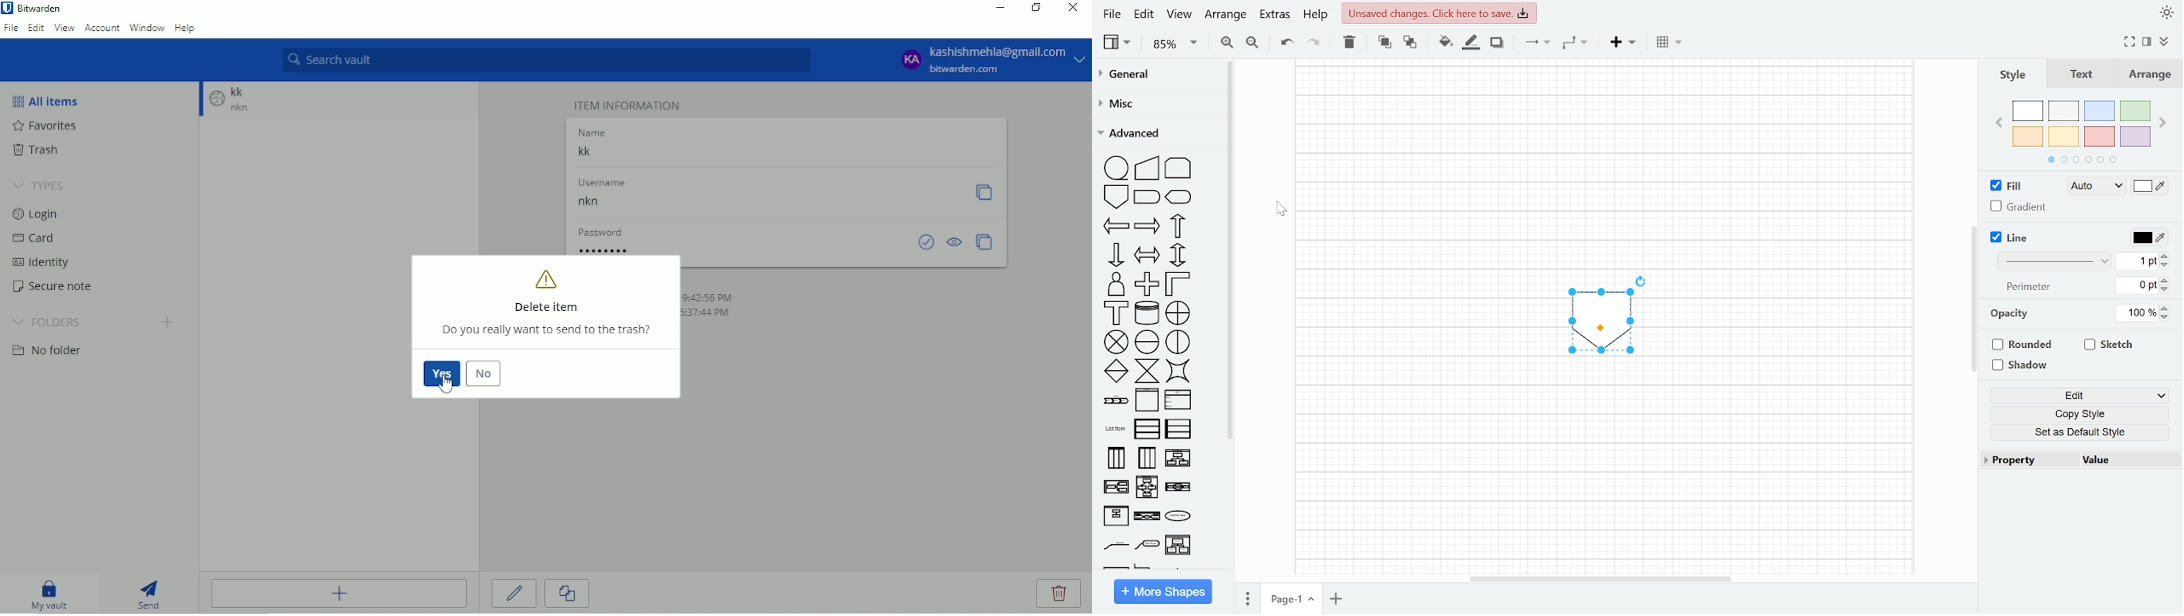 This screenshot has height=616, width=2184. I want to click on double arrow vertical, so click(1178, 255).